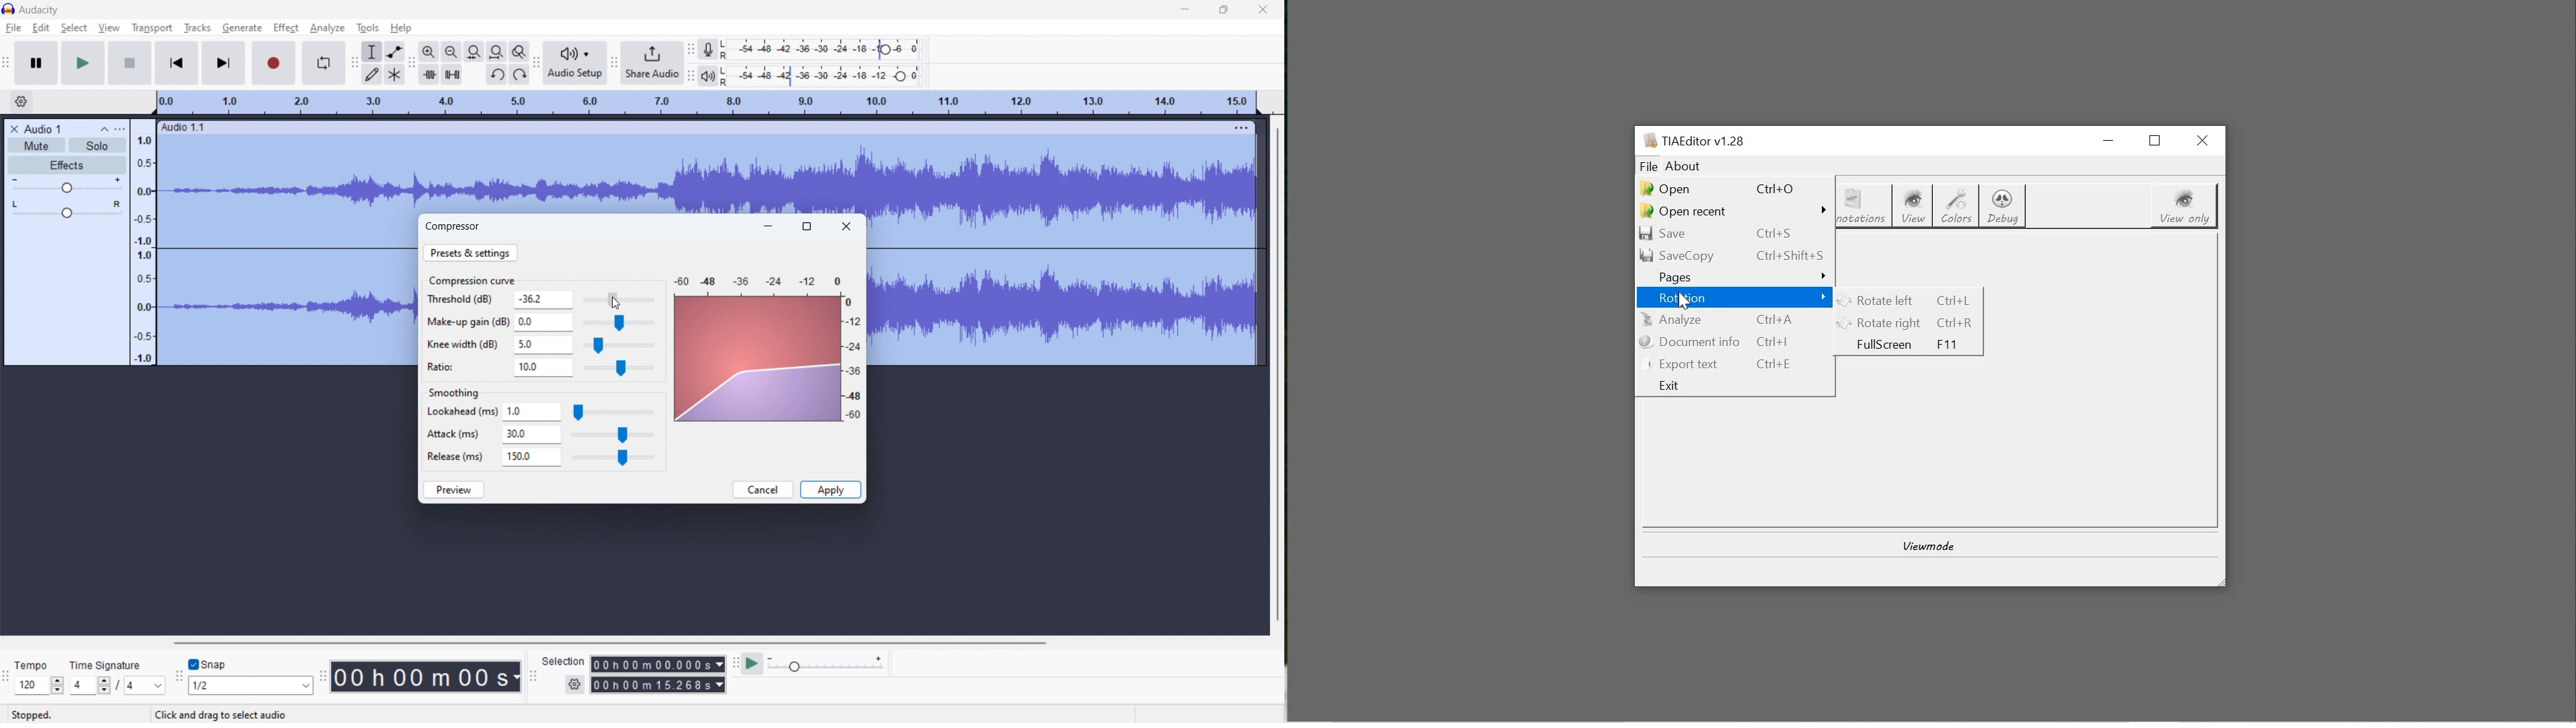 Image resolution: width=2576 pixels, height=728 pixels. Describe the element at coordinates (470, 252) in the screenshot. I see `presets & settings` at that location.